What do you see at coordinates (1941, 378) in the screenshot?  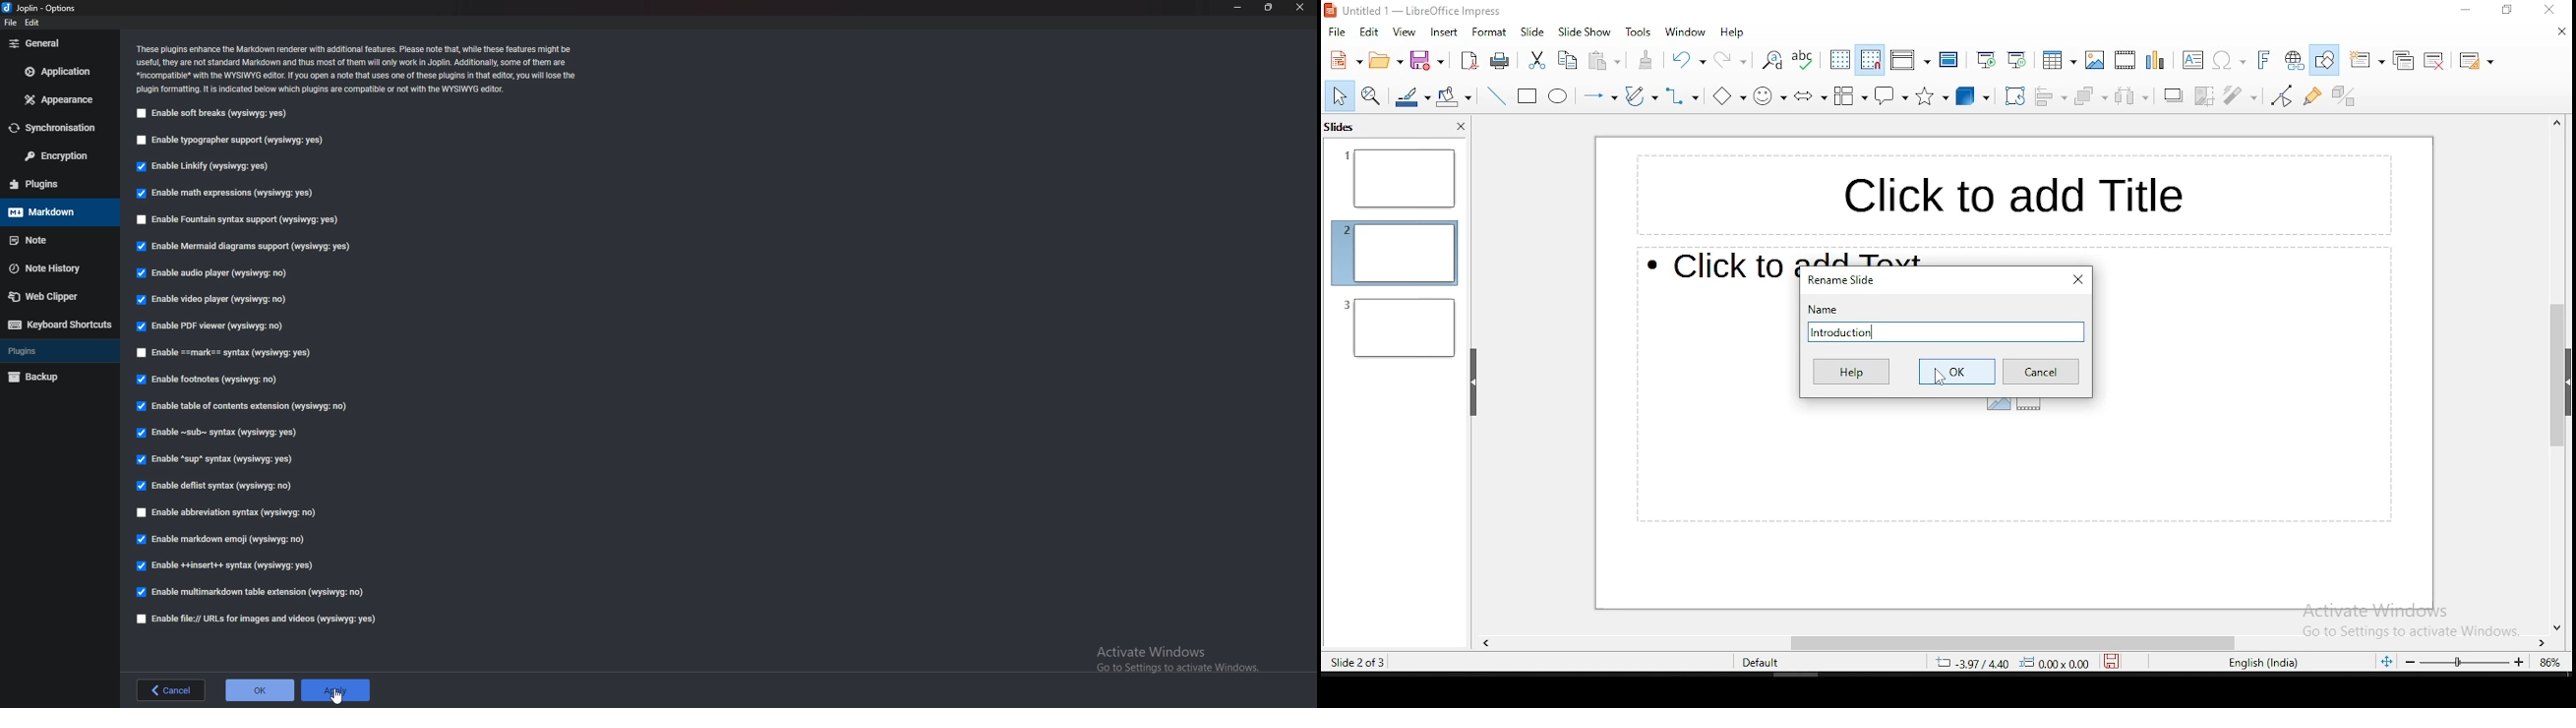 I see `mouse pointer` at bounding box center [1941, 378].